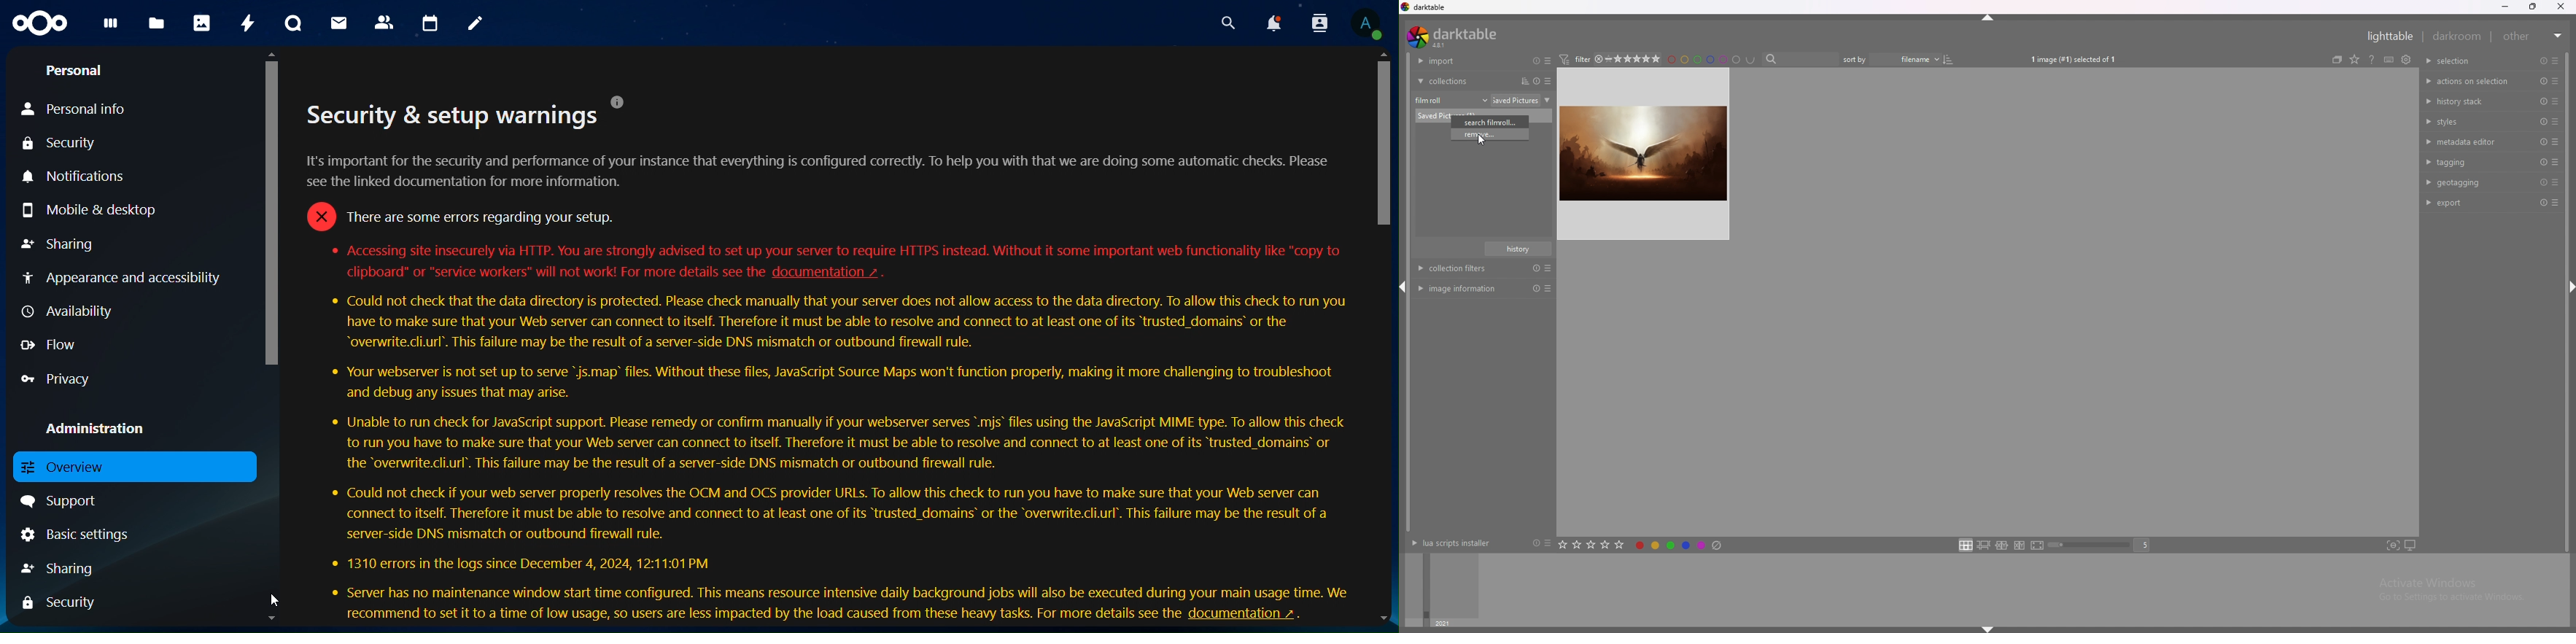 Image resolution: width=2576 pixels, height=644 pixels. I want to click on , so click(2557, 163).